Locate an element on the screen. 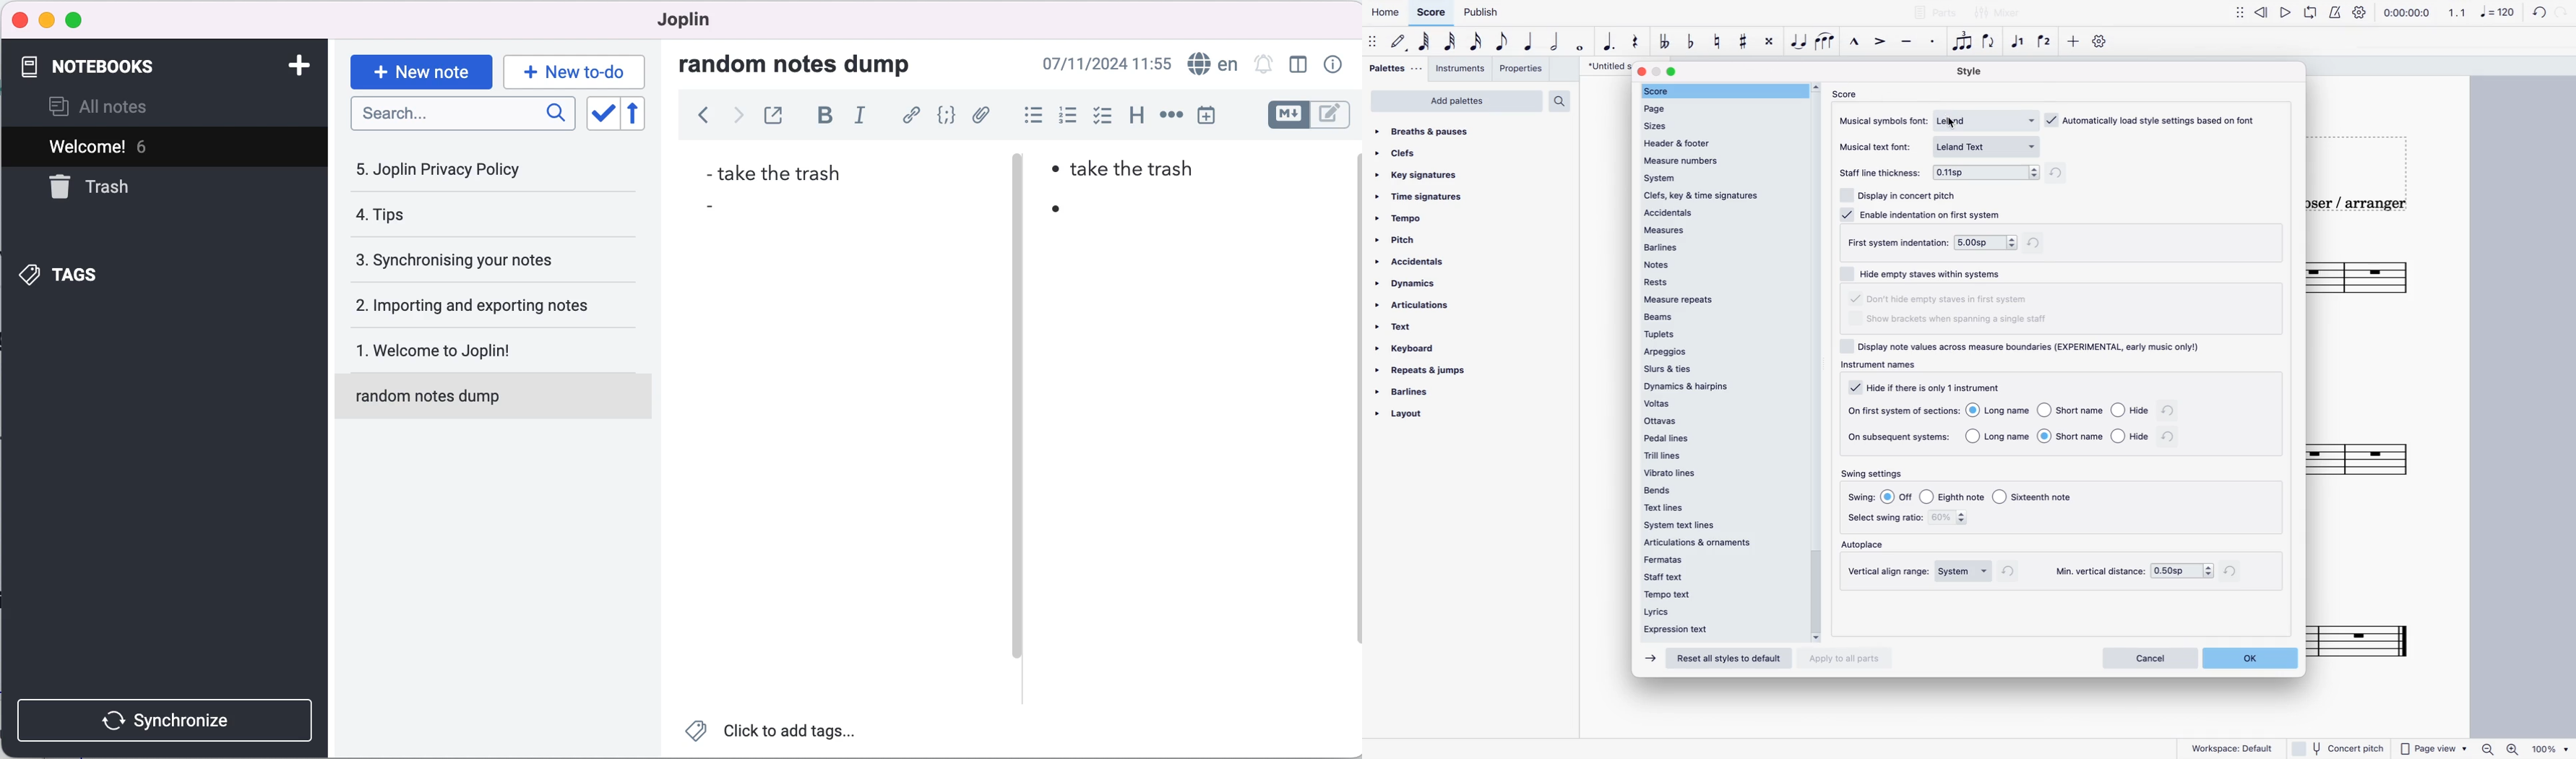 The width and height of the screenshot is (2576, 784). note is located at coordinates (1423, 43).